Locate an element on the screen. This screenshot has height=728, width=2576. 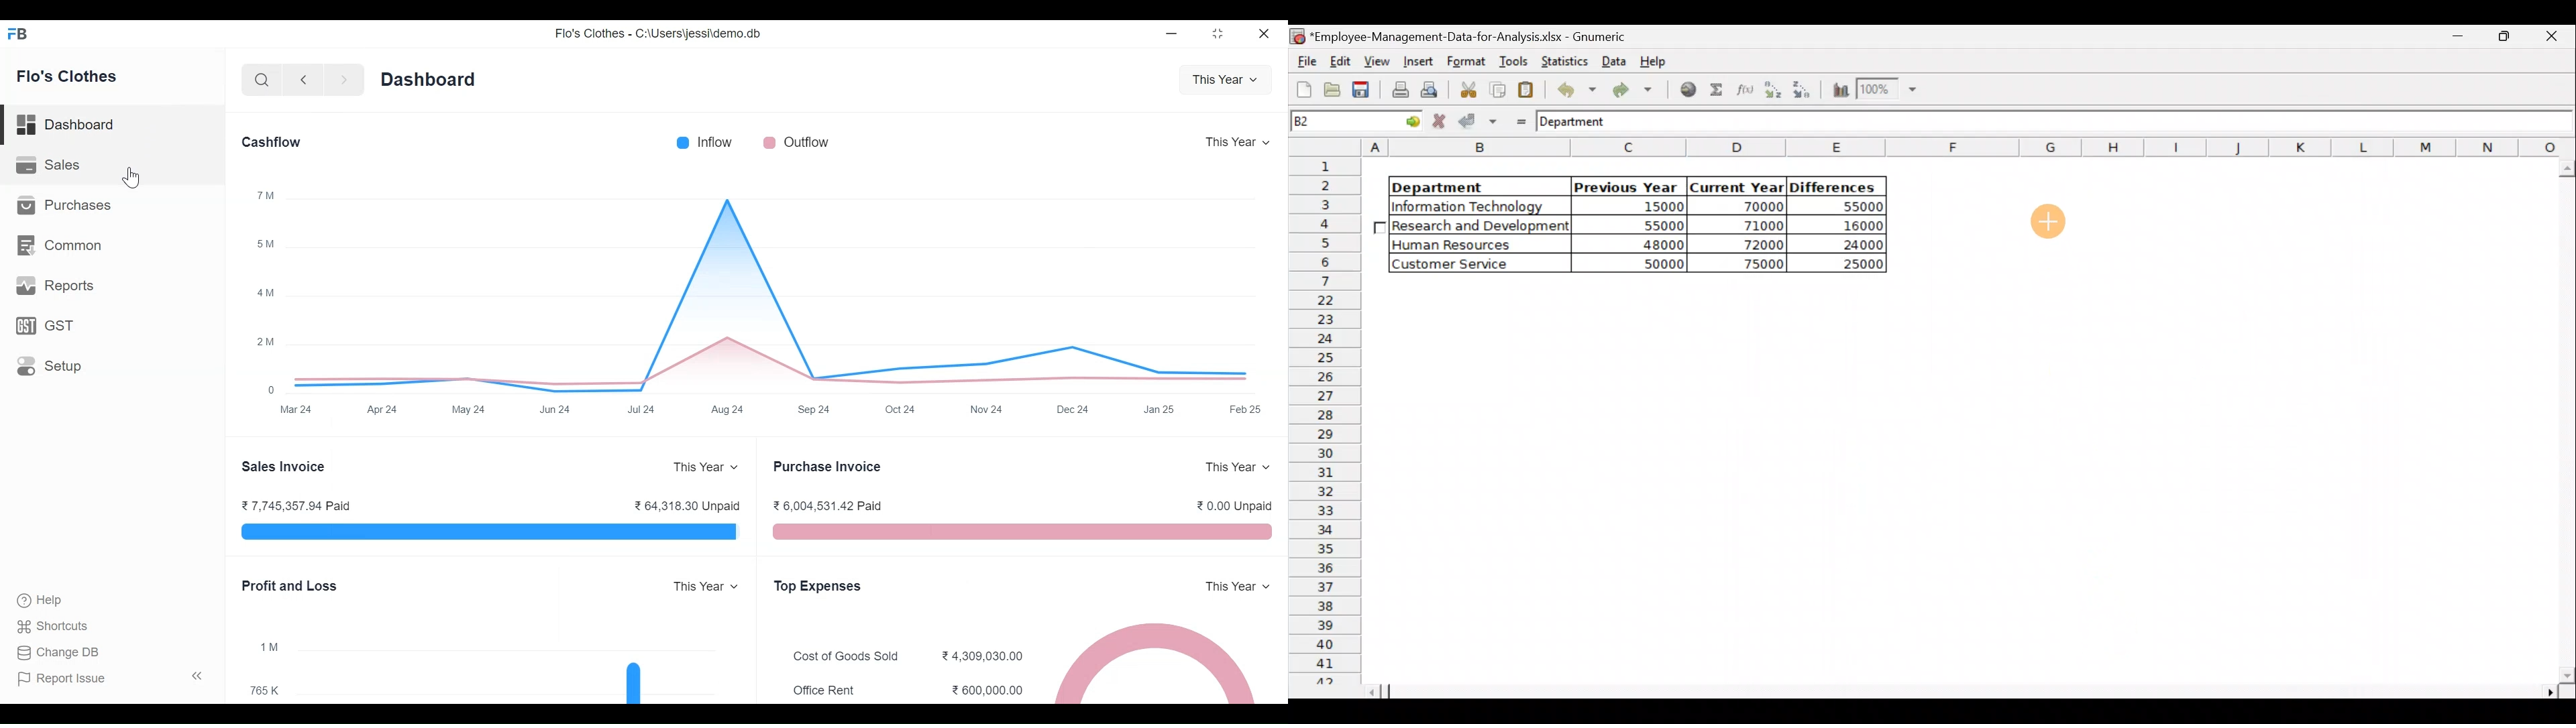
Formula bar is located at coordinates (2107, 125).